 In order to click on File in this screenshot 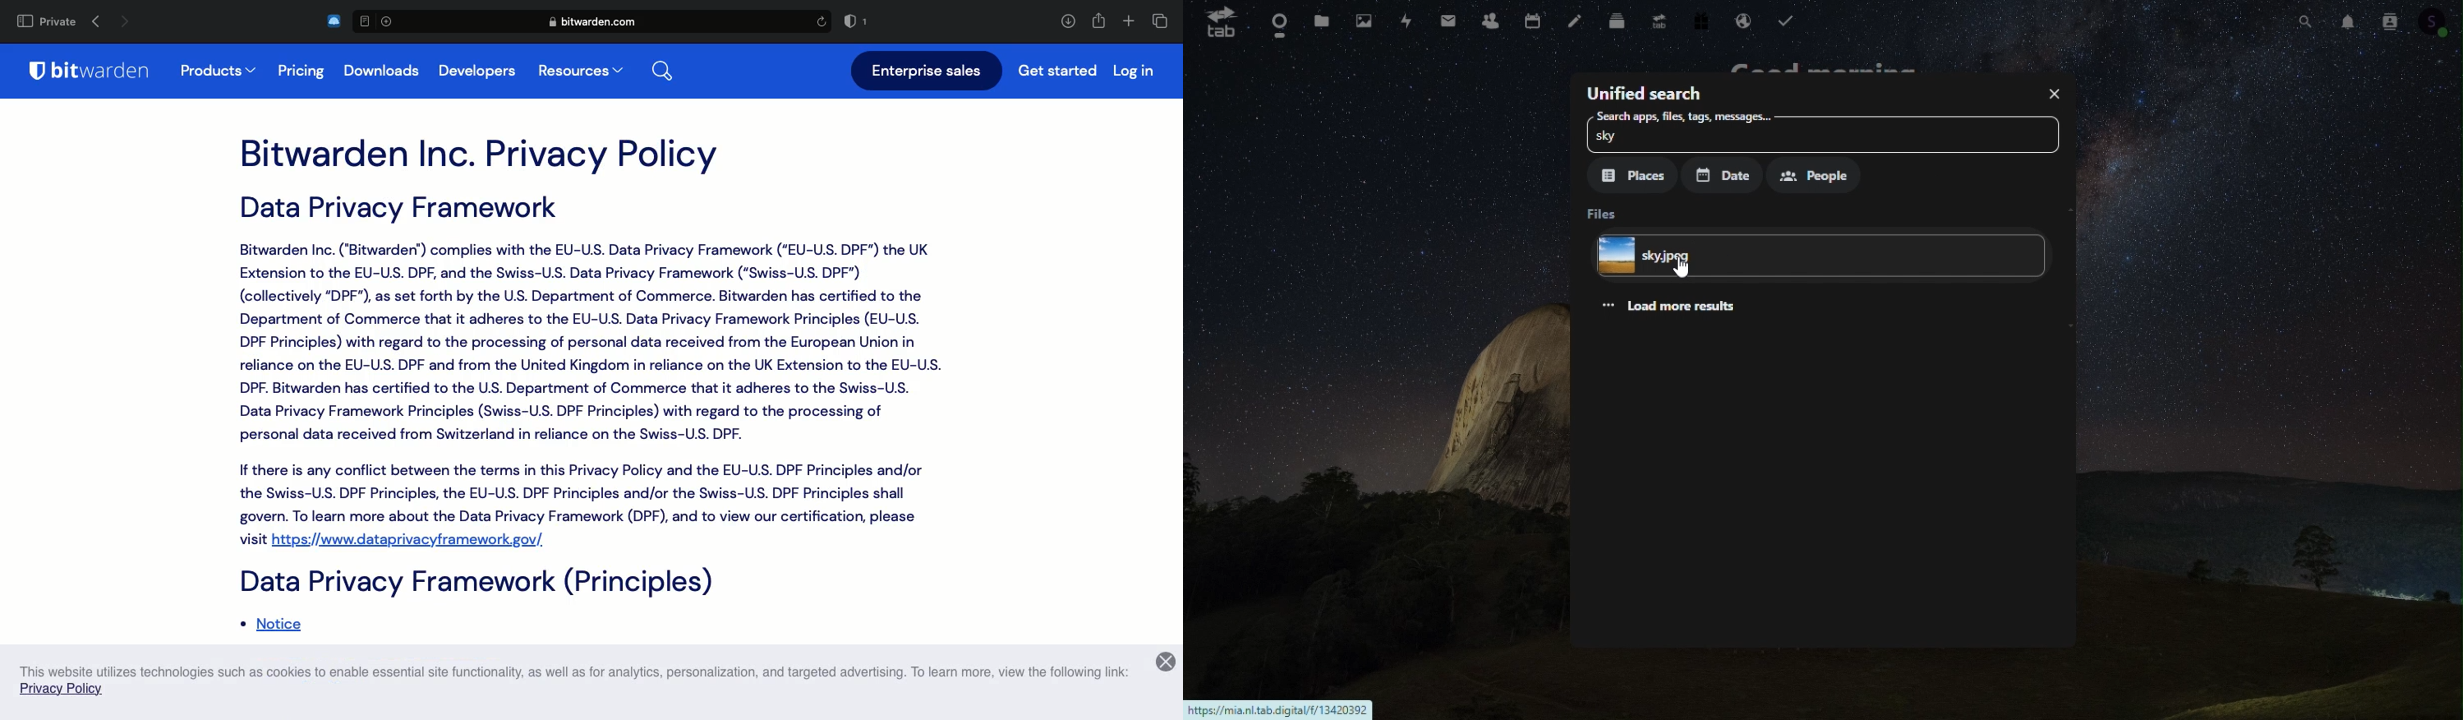, I will do `click(1822, 257)`.